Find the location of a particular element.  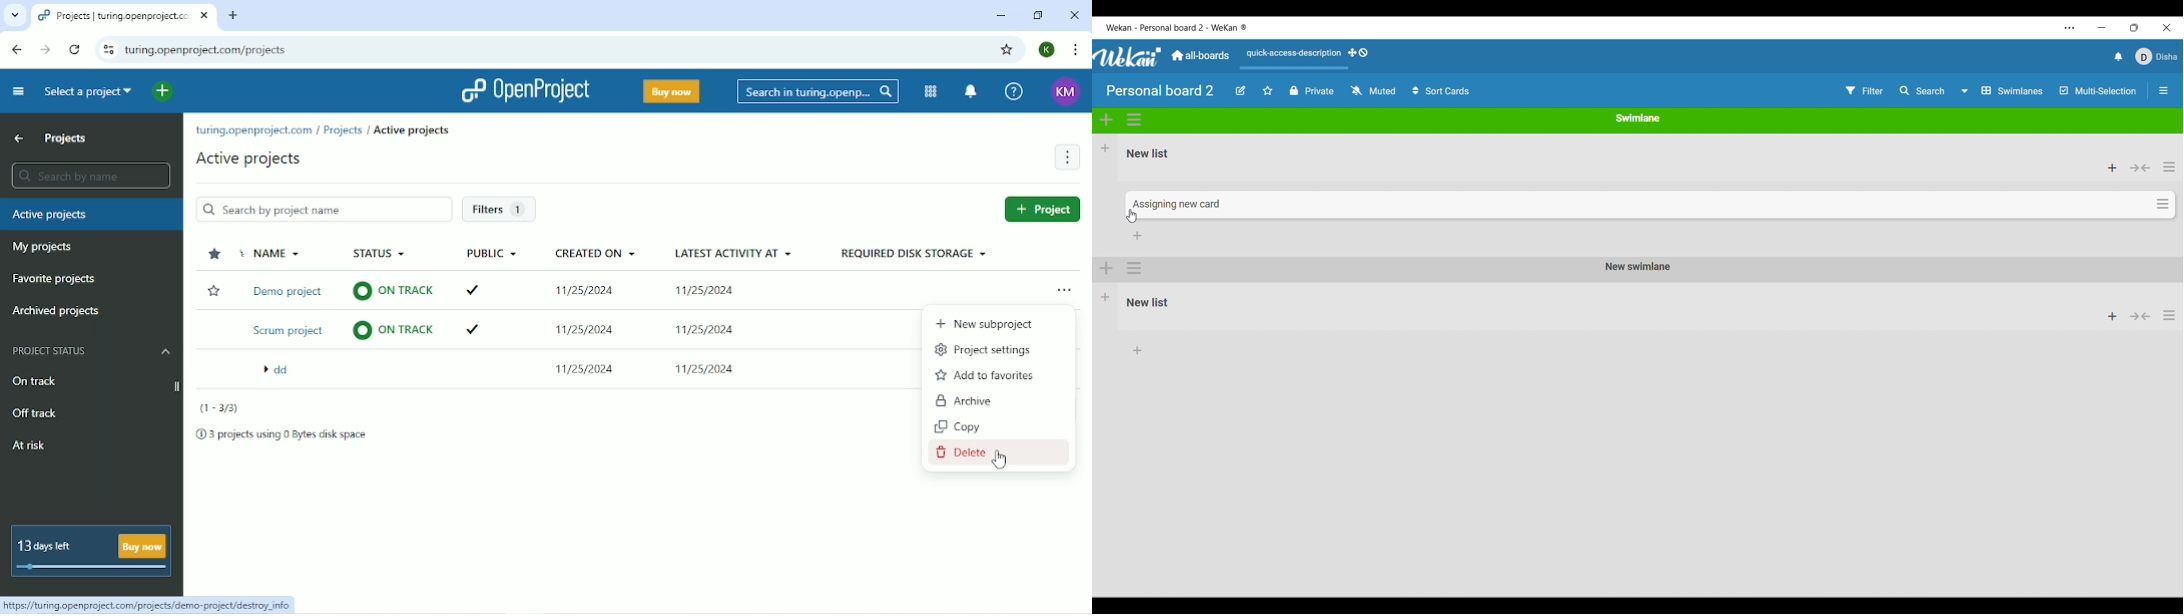

Modules is located at coordinates (931, 91).